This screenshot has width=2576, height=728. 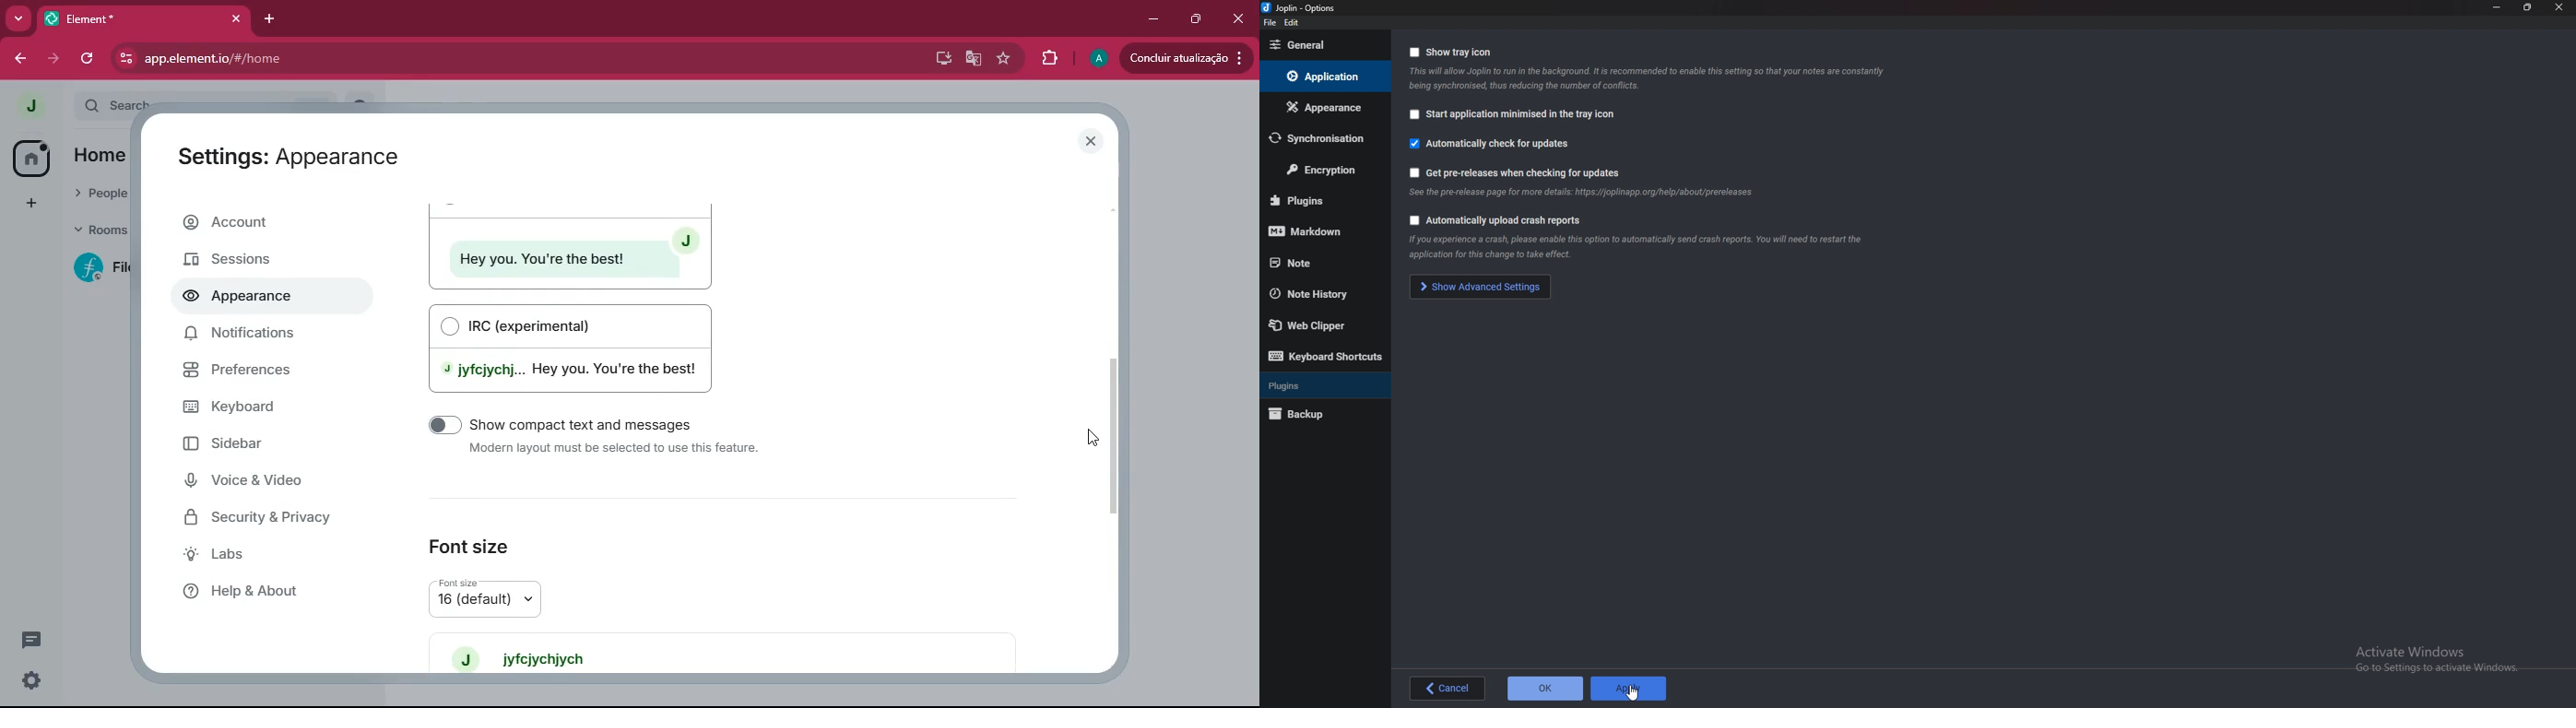 What do you see at coordinates (1049, 56) in the screenshot?
I see `extensions` at bounding box center [1049, 56].